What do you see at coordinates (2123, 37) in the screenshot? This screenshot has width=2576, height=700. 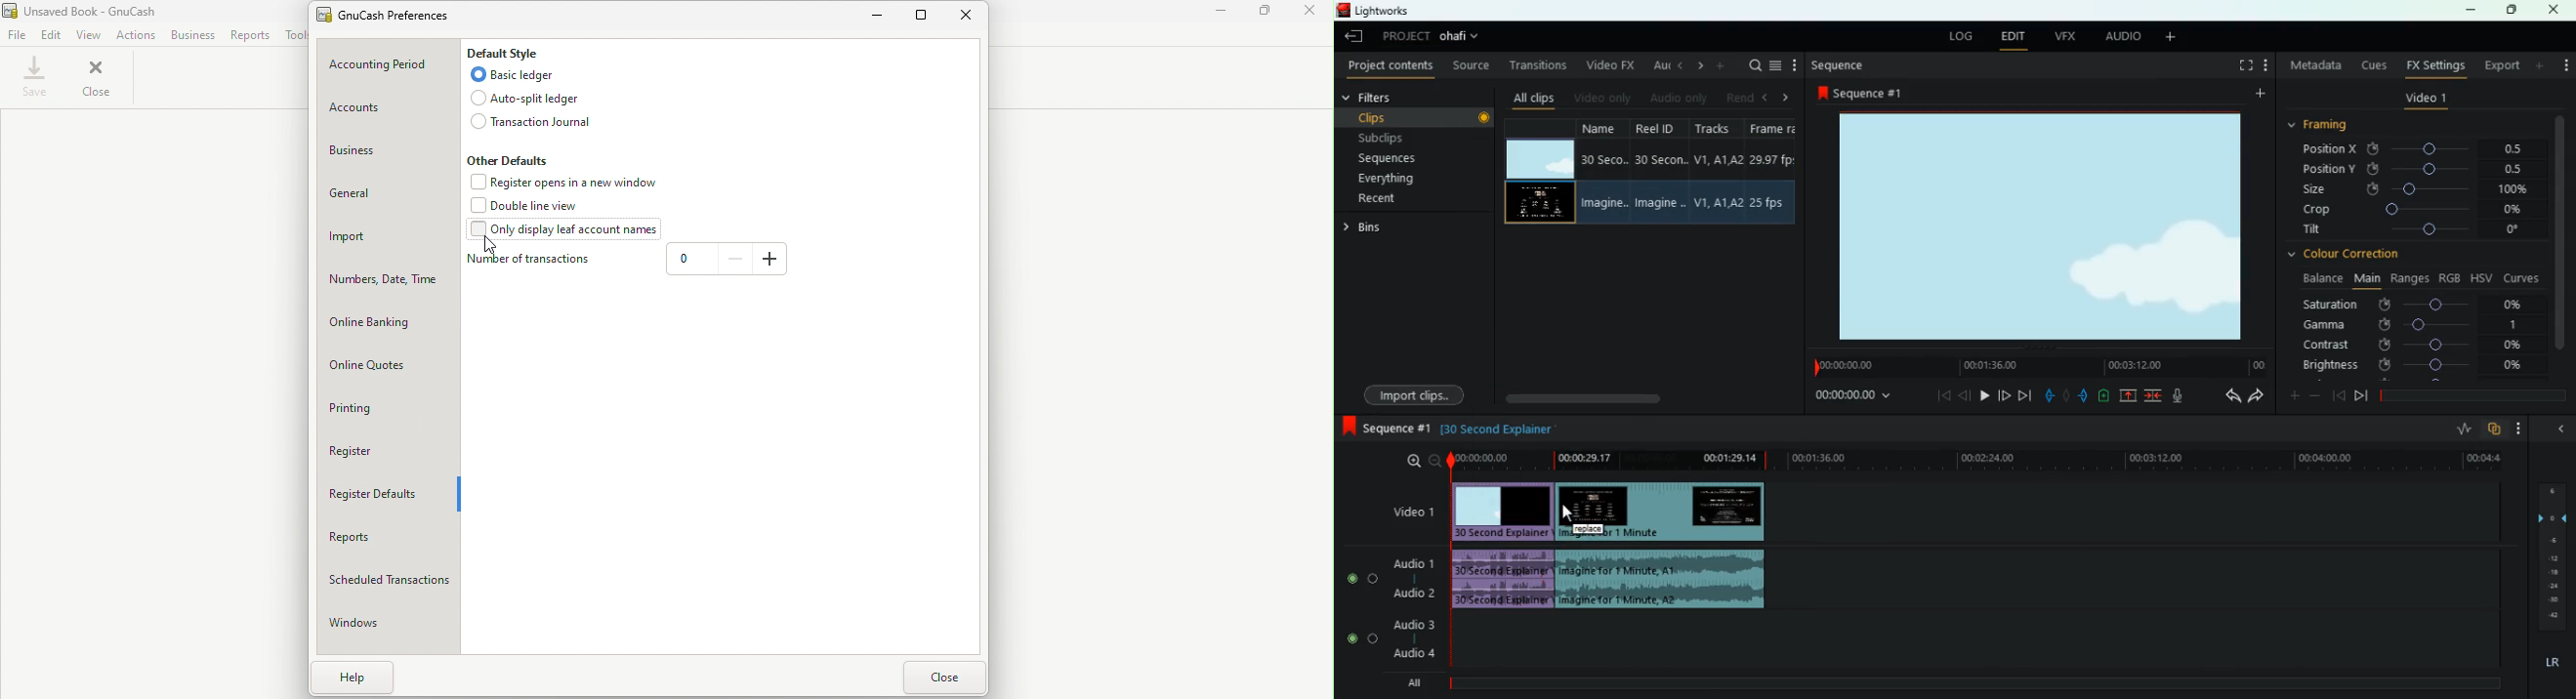 I see `audio` at bounding box center [2123, 37].